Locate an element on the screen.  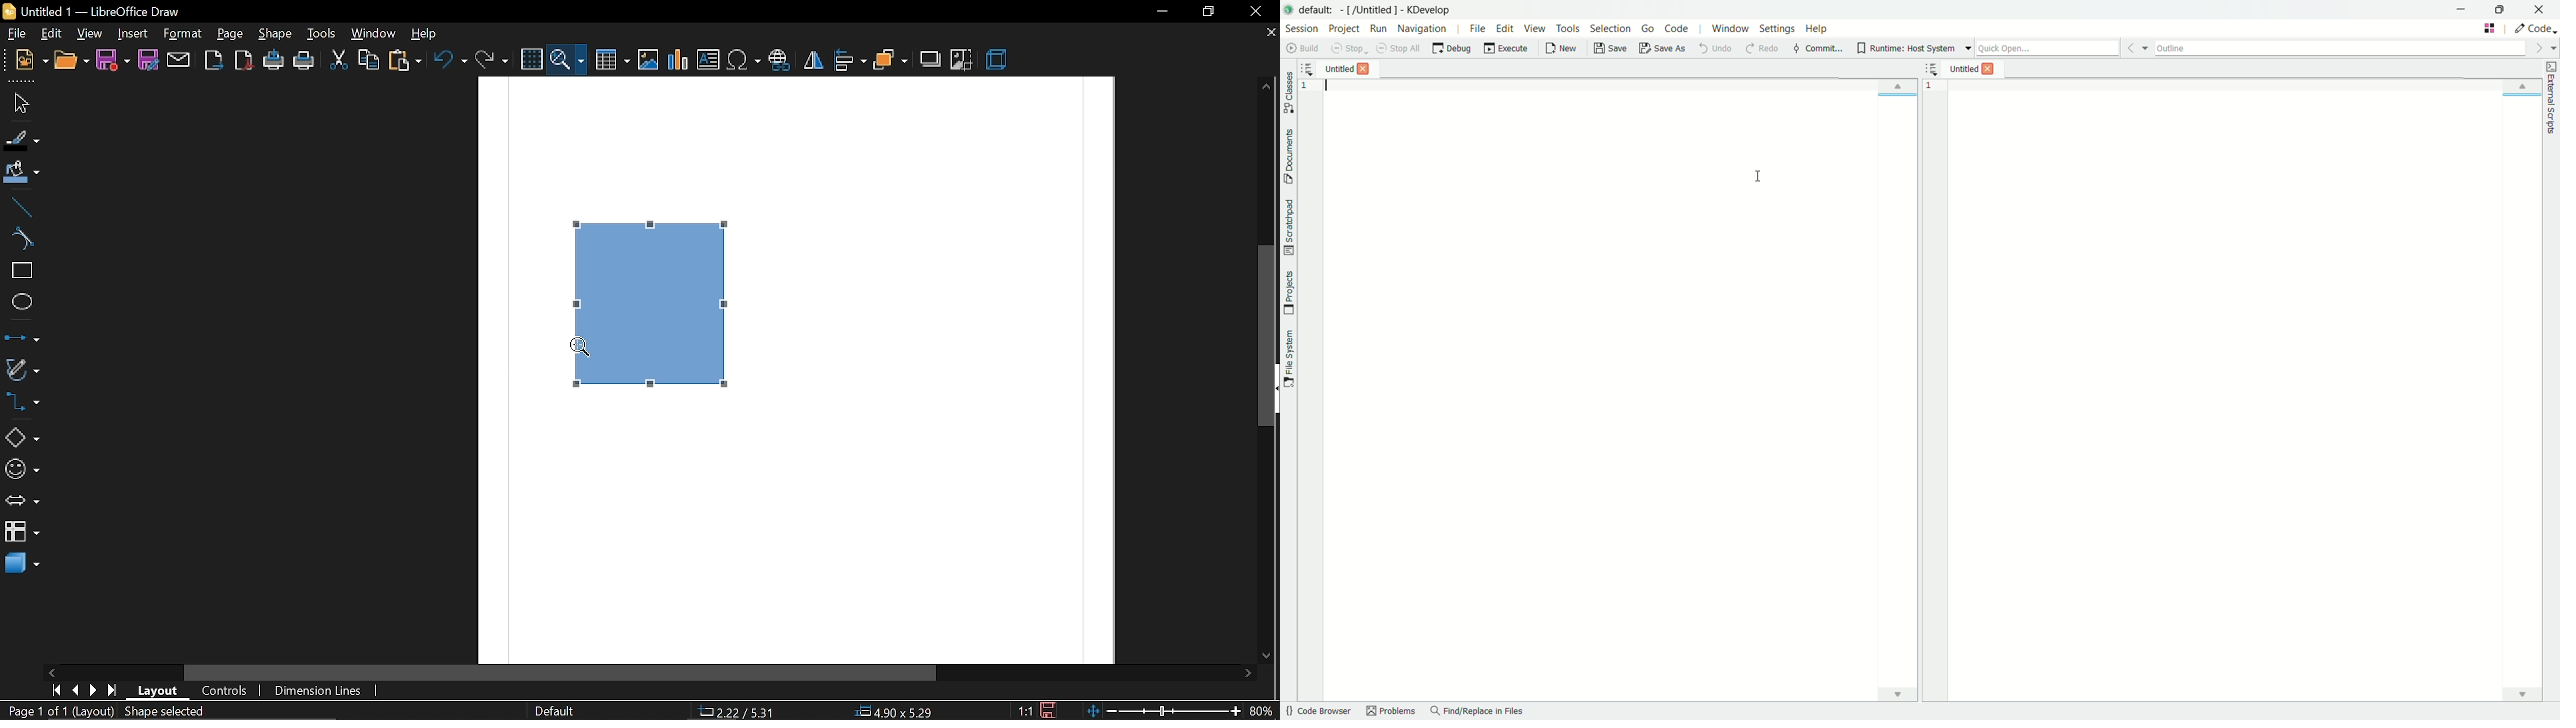
format is located at coordinates (182, 34).